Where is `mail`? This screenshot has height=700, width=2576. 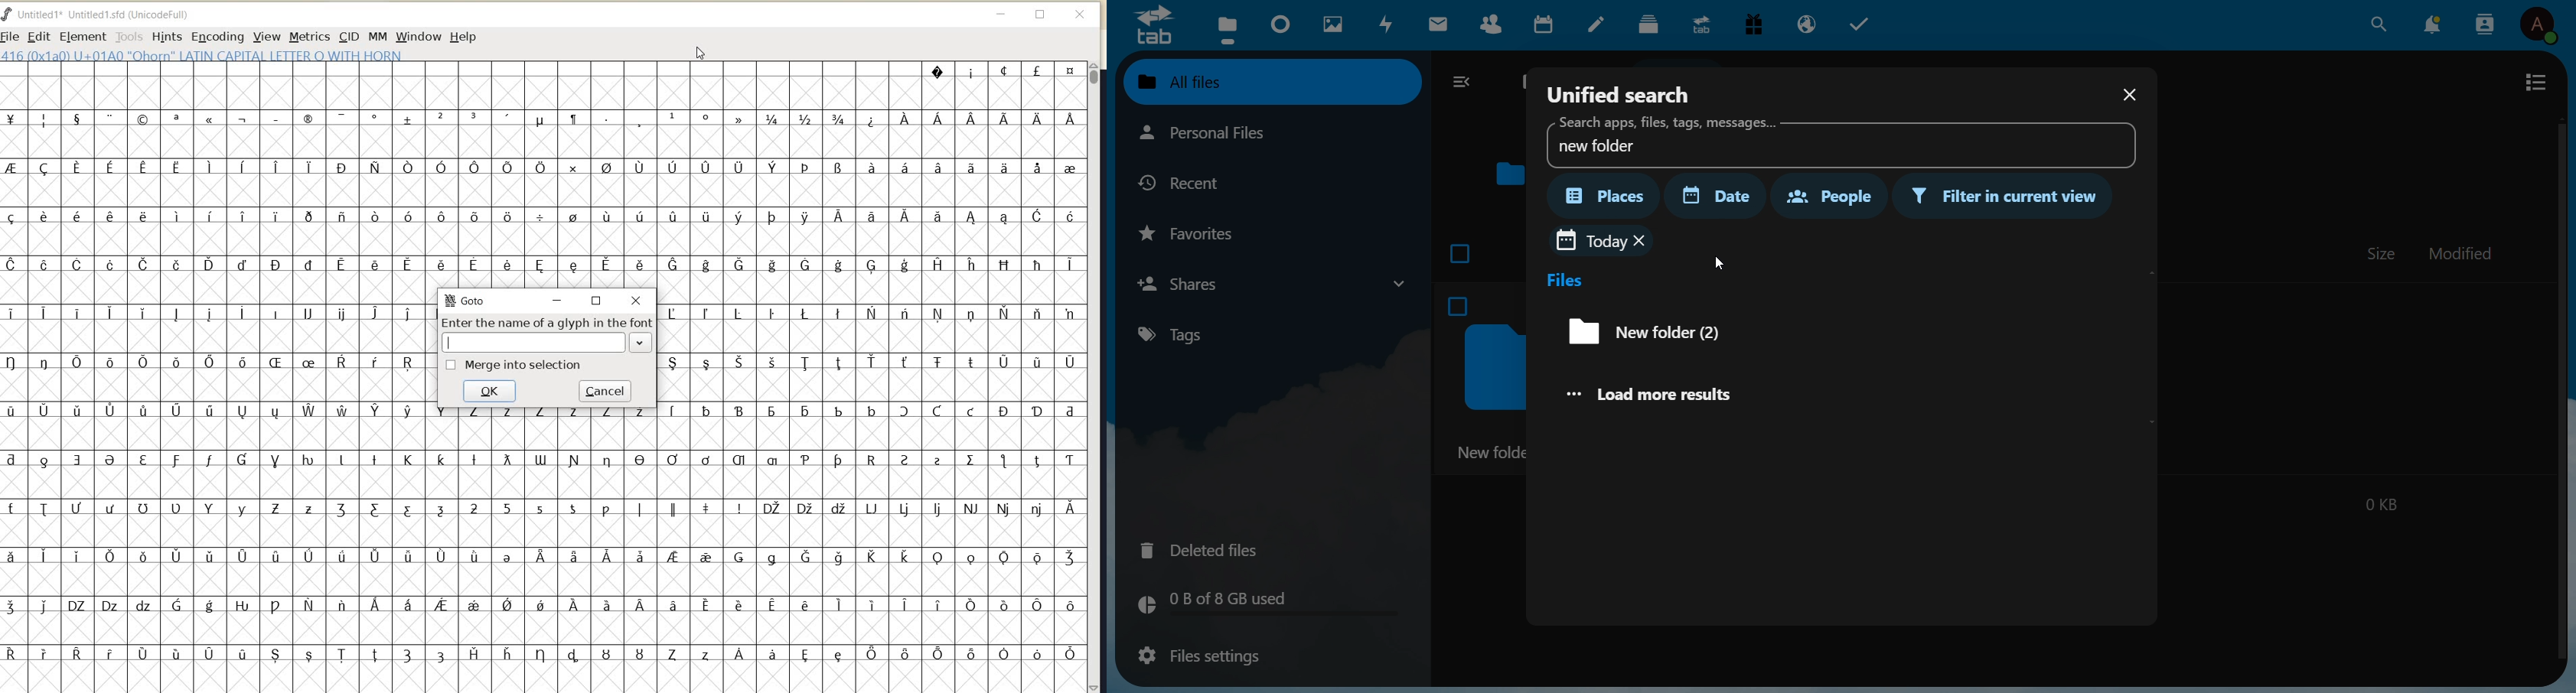
mail is located at coordinates (1441, 24).